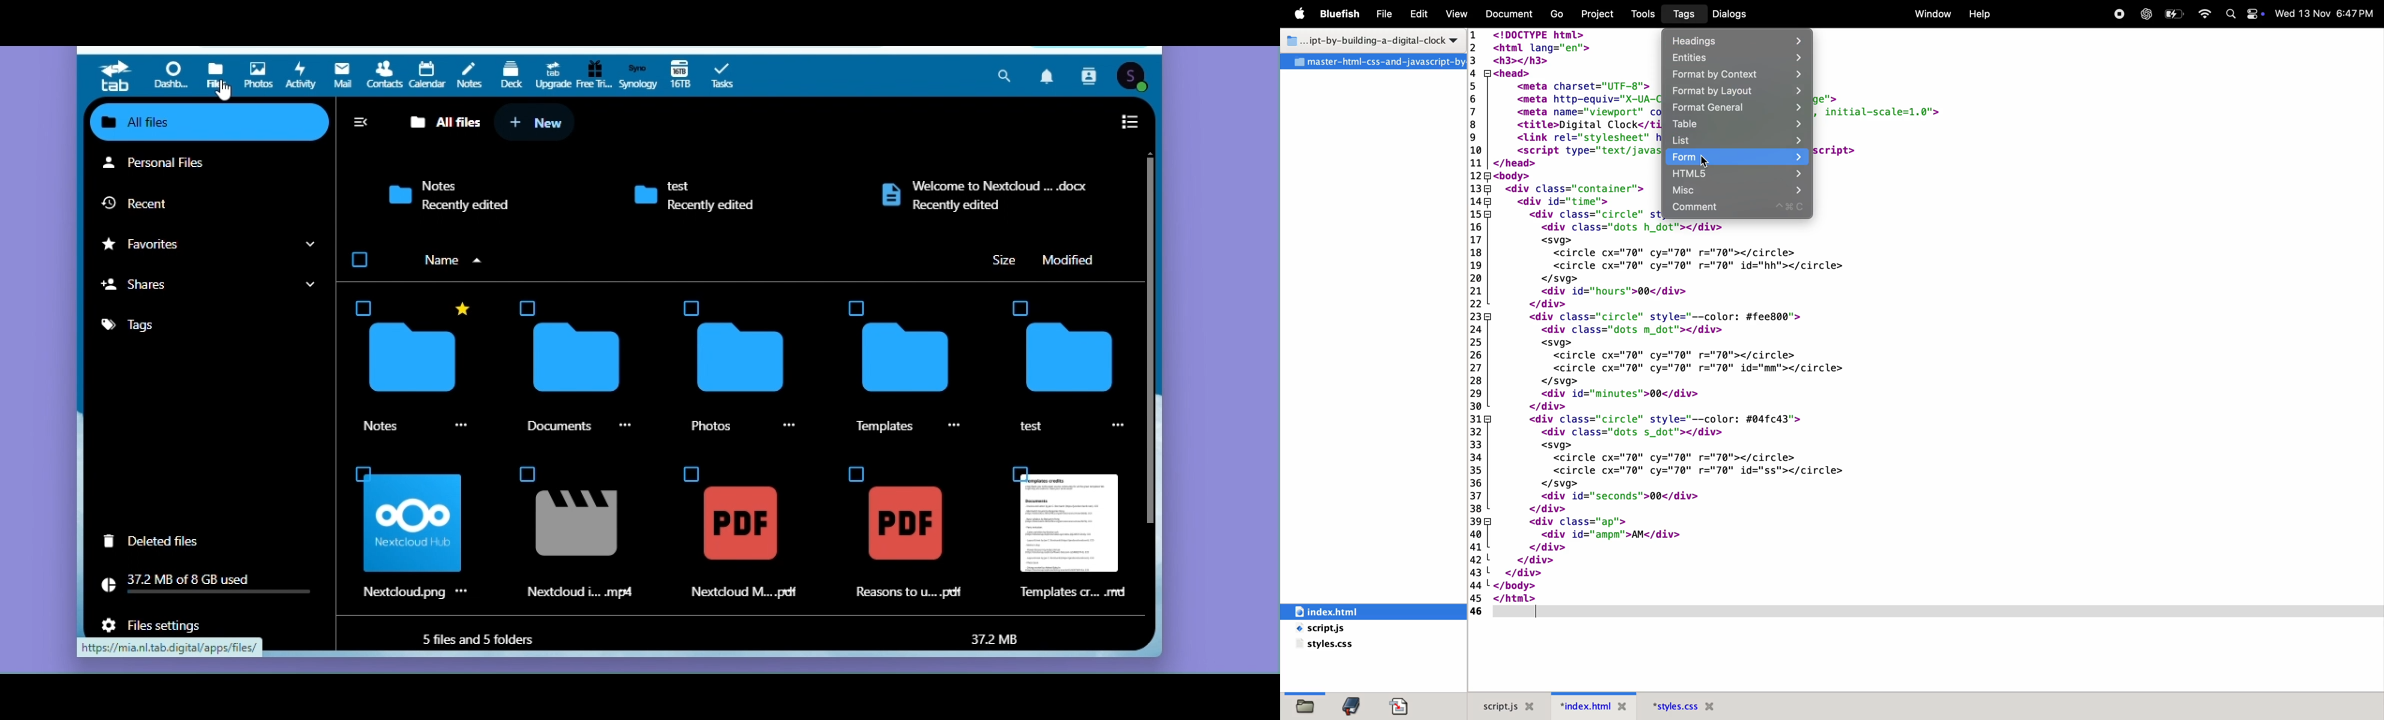 The height and width of the screenshot is (728, 2408). Describe the element at coordinates (1149, 356) in the screenshot. I see `Vertical scroll bar` at that location.